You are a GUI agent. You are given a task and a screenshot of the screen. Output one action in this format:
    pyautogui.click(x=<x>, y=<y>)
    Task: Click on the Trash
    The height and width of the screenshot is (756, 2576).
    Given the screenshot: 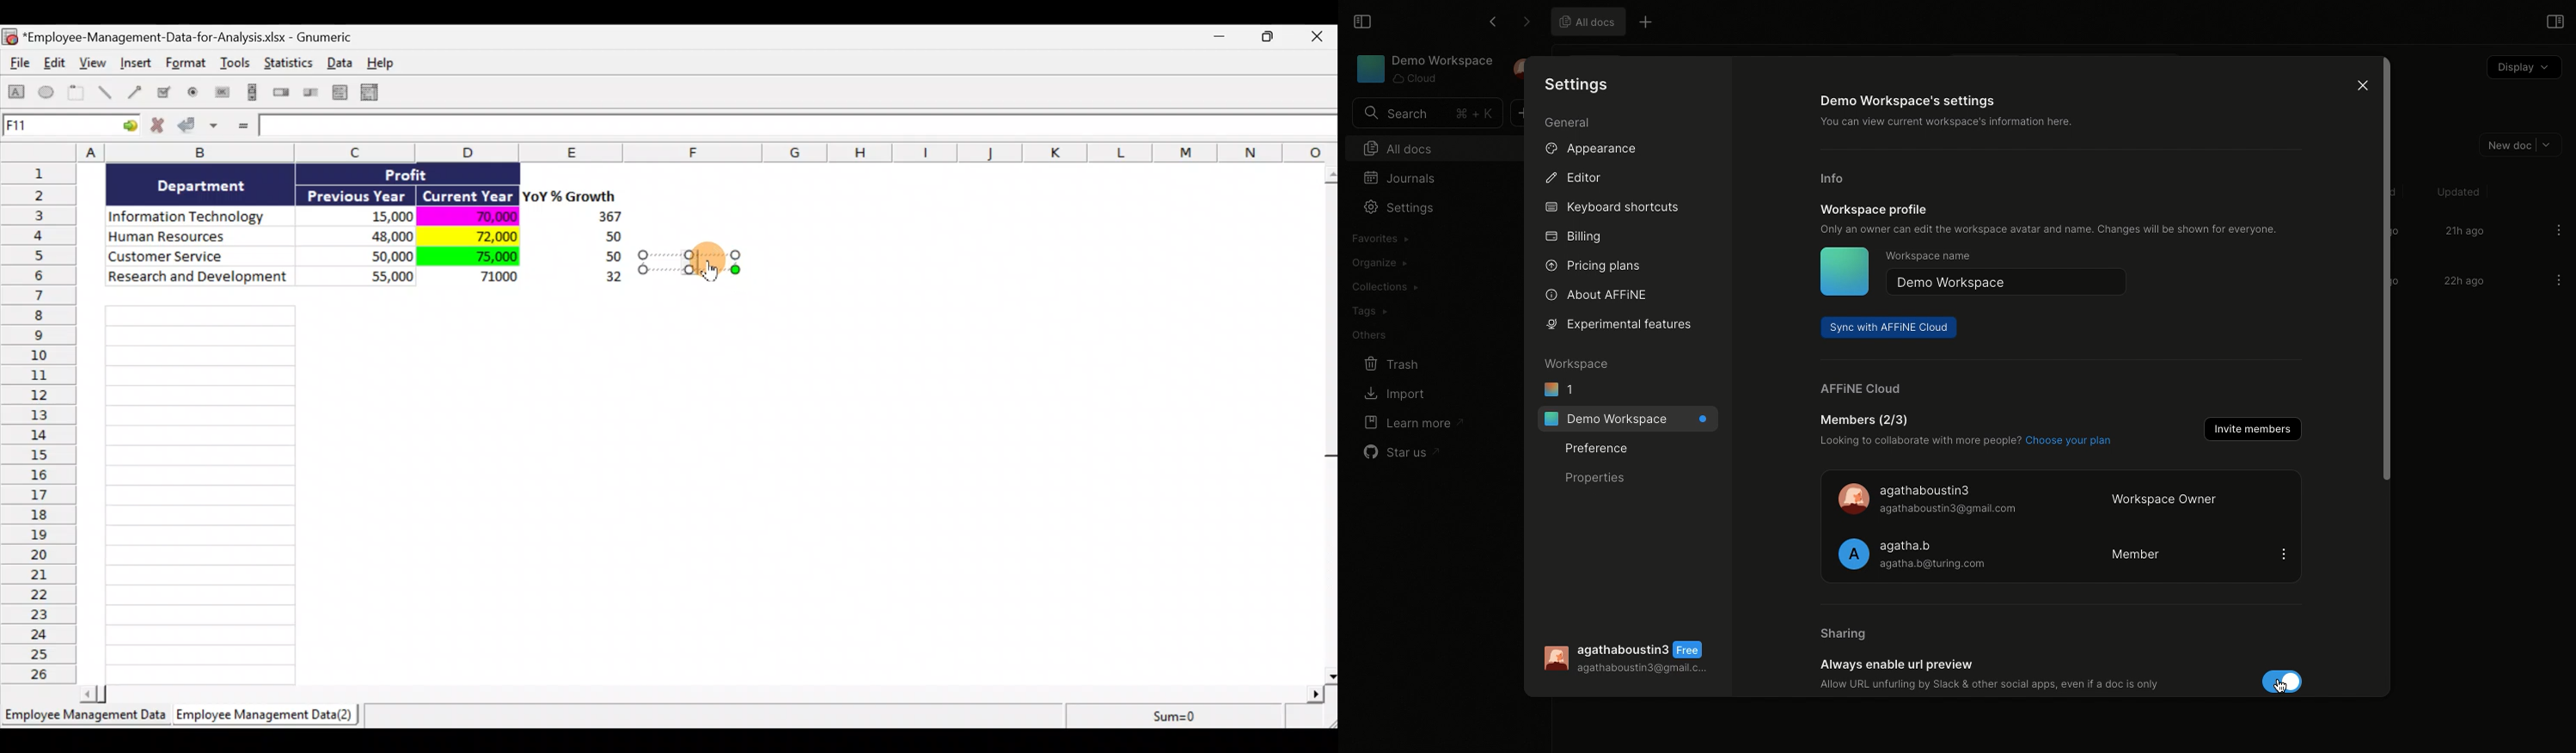 What is the action you would take?
    pyautogui.click(x=1392, y=364)
    